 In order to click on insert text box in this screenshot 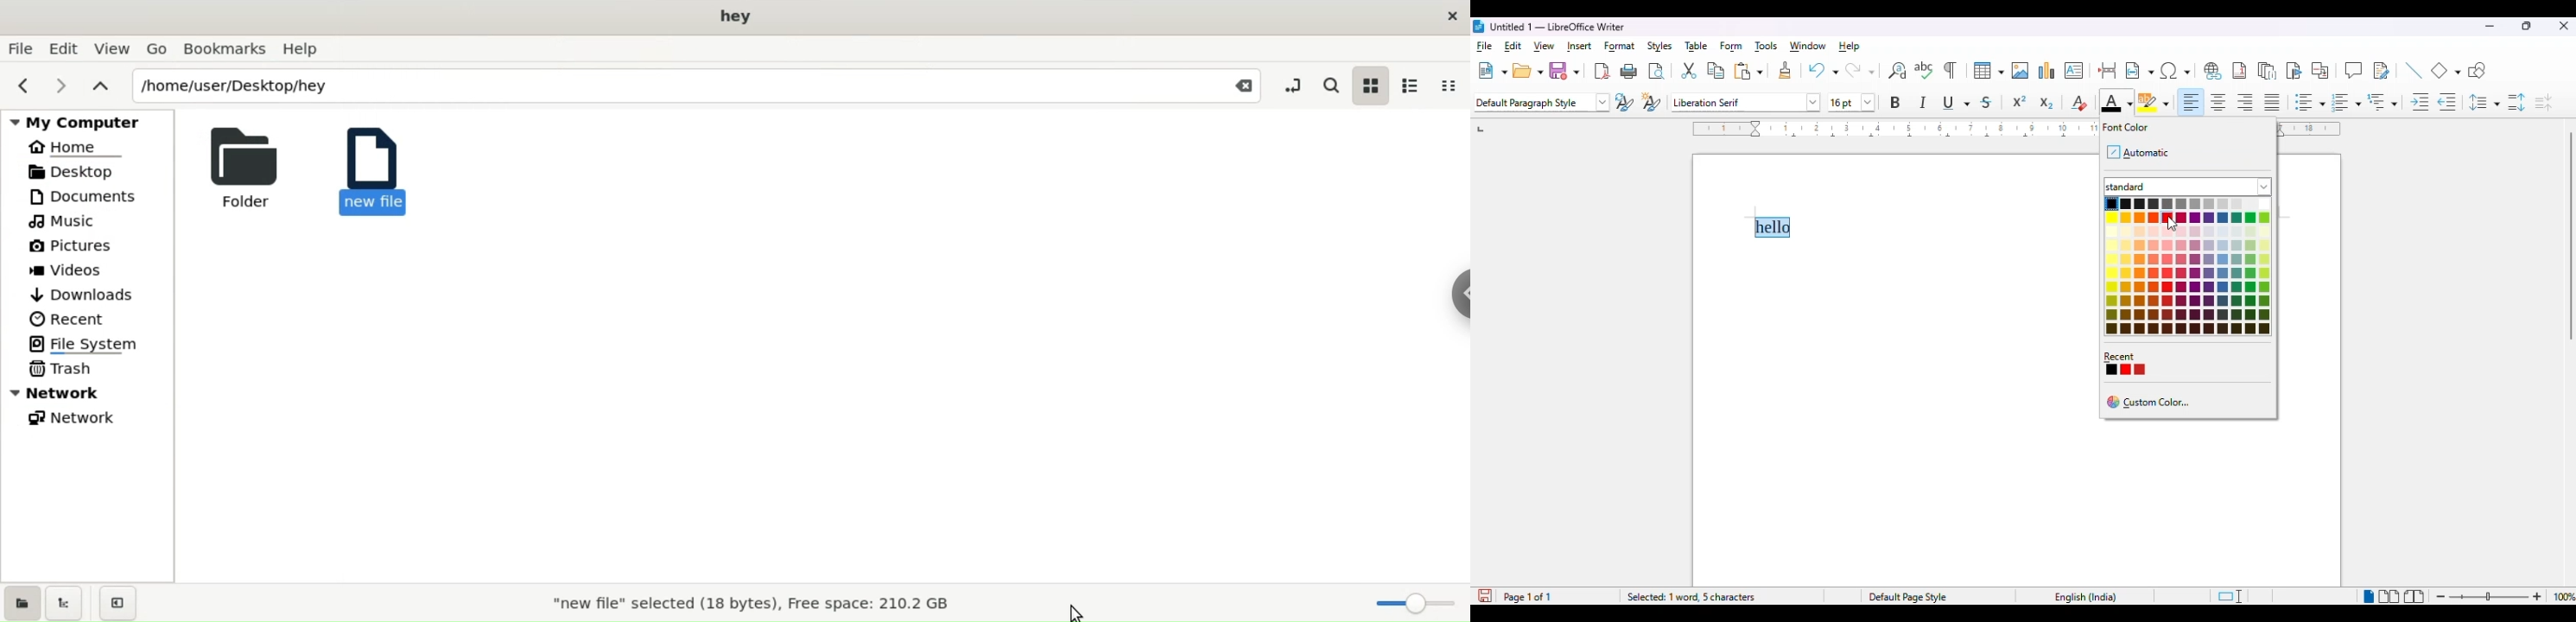, I will do `click(2073, 70)`.